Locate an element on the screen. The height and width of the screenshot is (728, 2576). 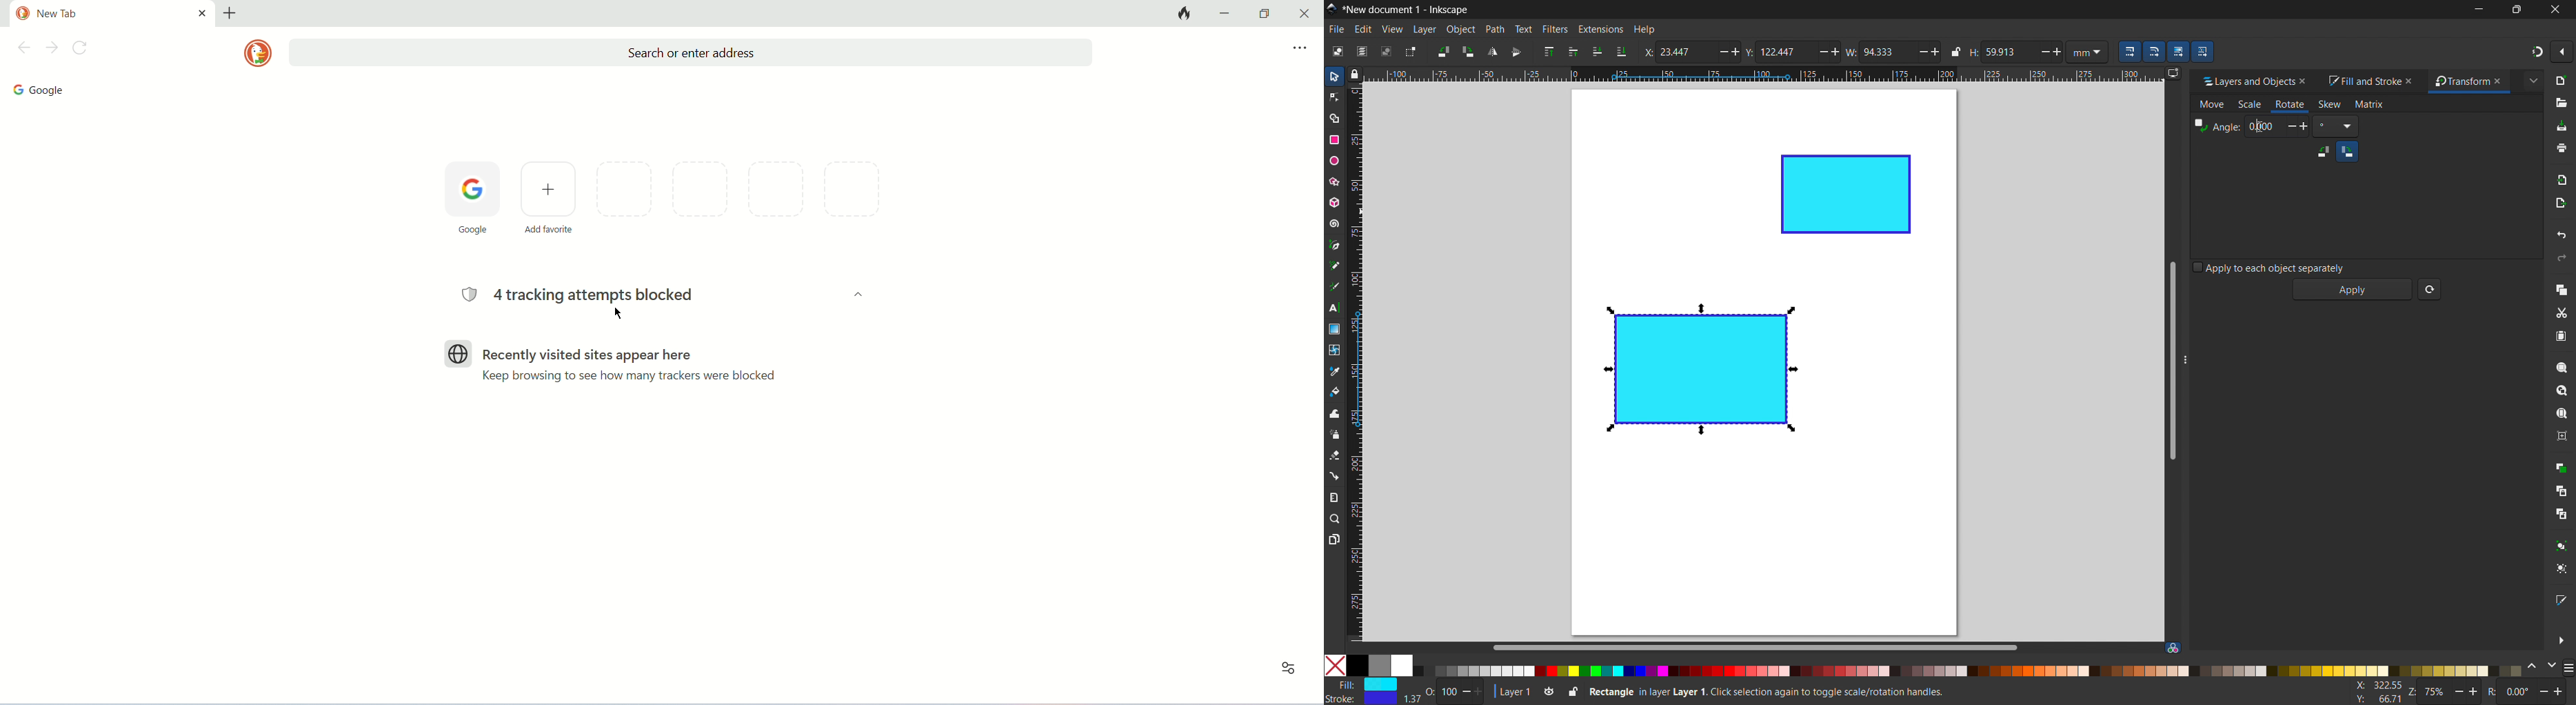
Add/ increase is located at coordinates (1935, 51).